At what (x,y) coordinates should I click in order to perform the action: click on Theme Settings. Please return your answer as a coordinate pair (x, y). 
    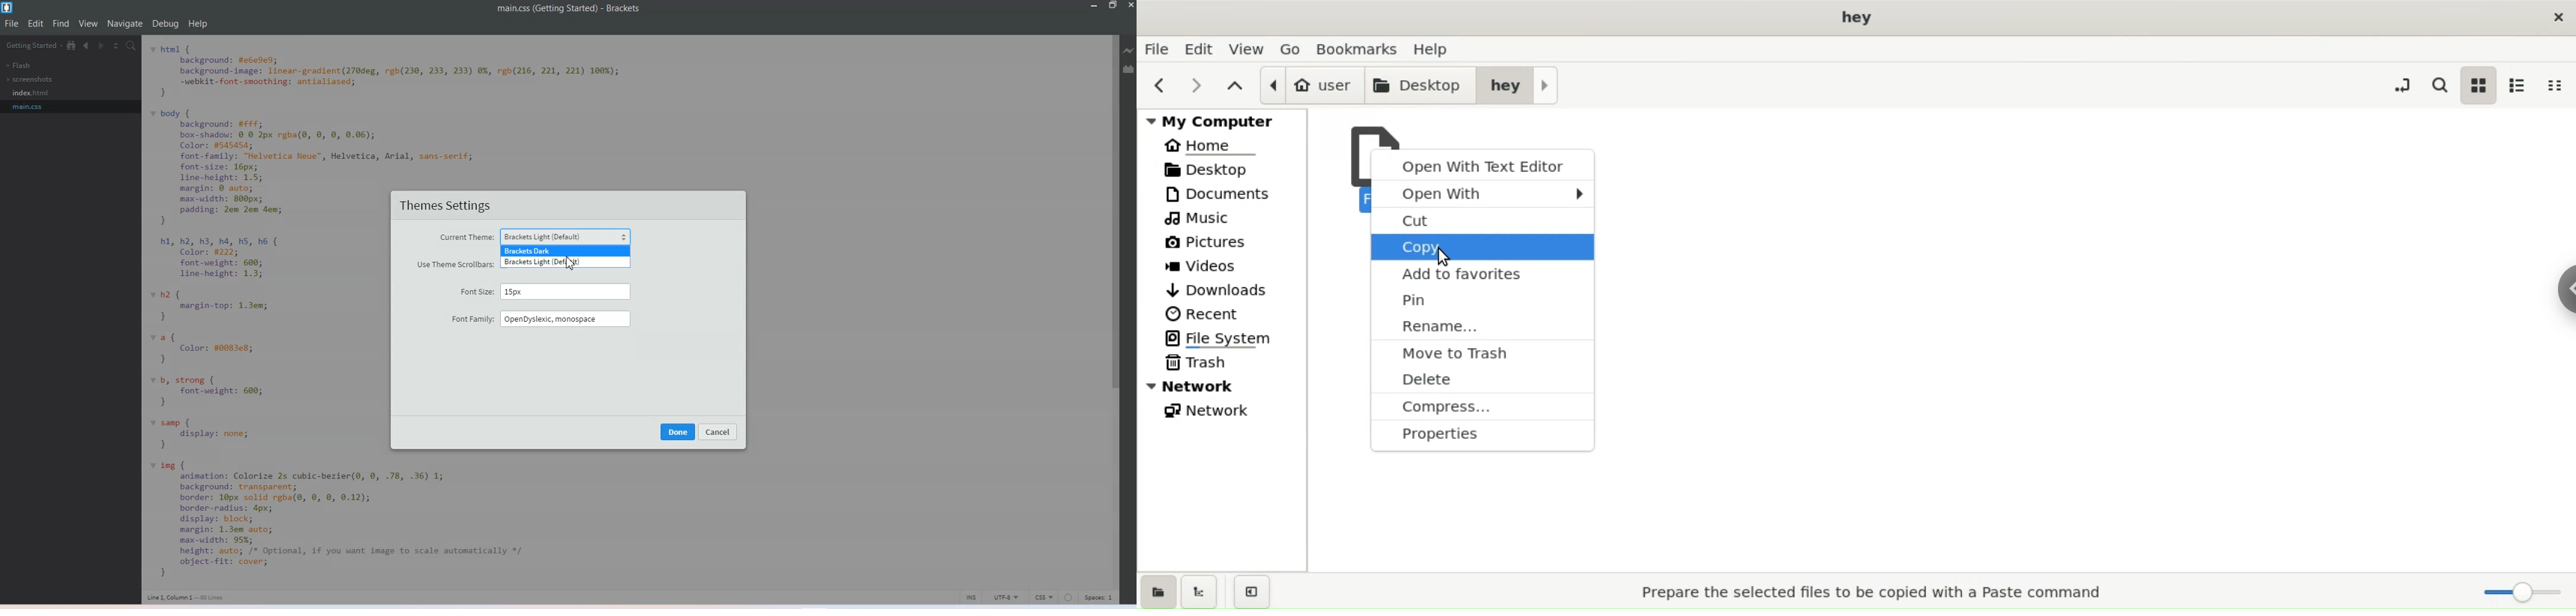
    Looking at the image, I should click on (446, 206).